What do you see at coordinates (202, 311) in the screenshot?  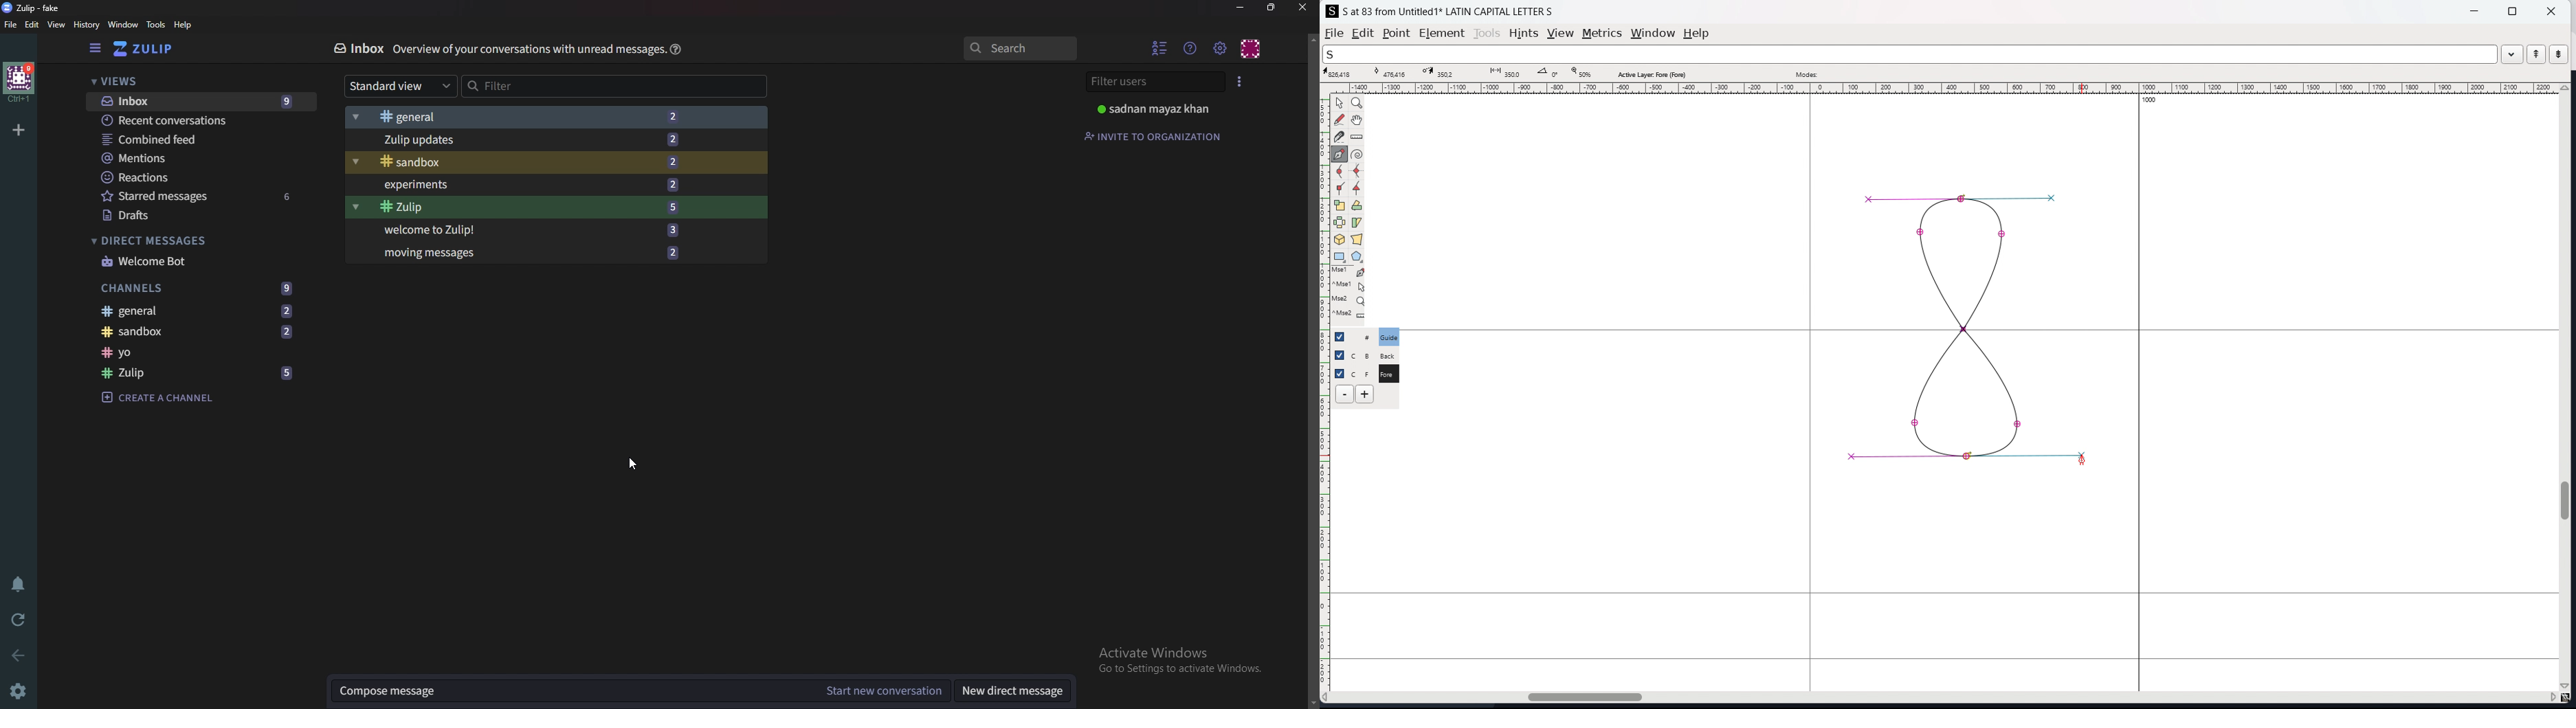 I see `General` at bounding box center [202, 311].